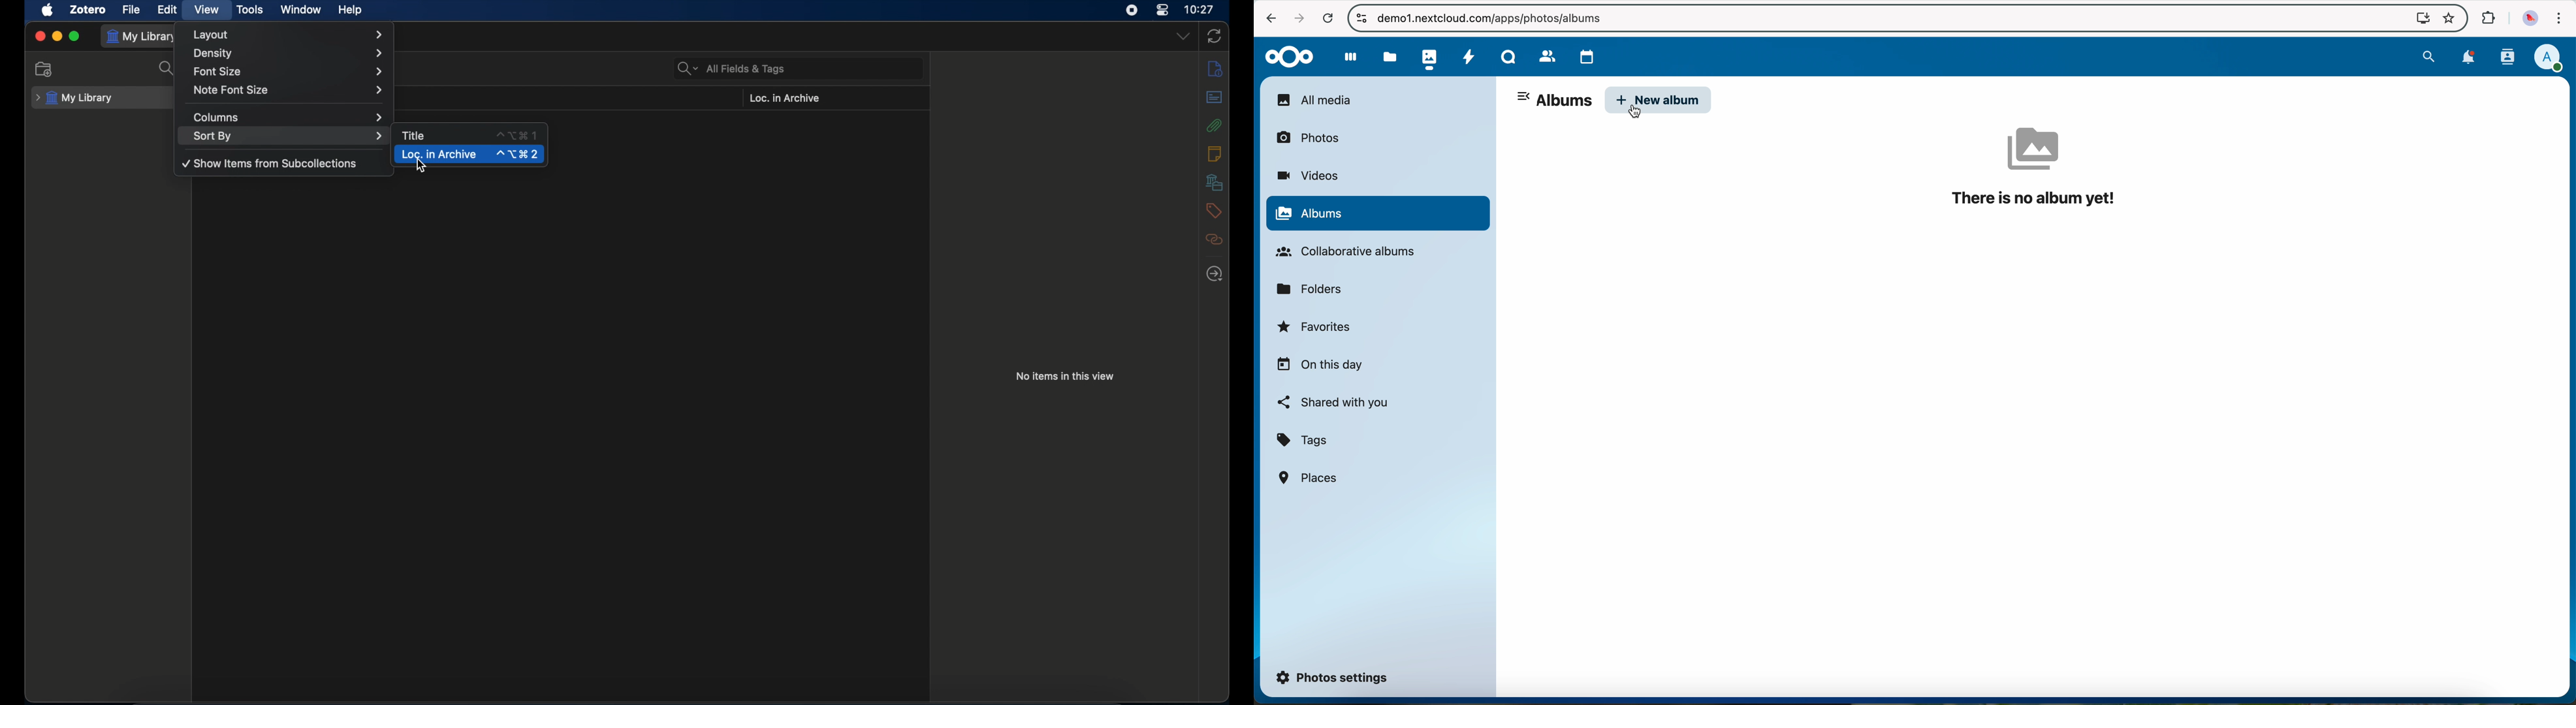 The height and width of the screenshot is (728, 2576). Describe the element at coordinates (56, 37) in the screenshot. I see `minimize` at that location.